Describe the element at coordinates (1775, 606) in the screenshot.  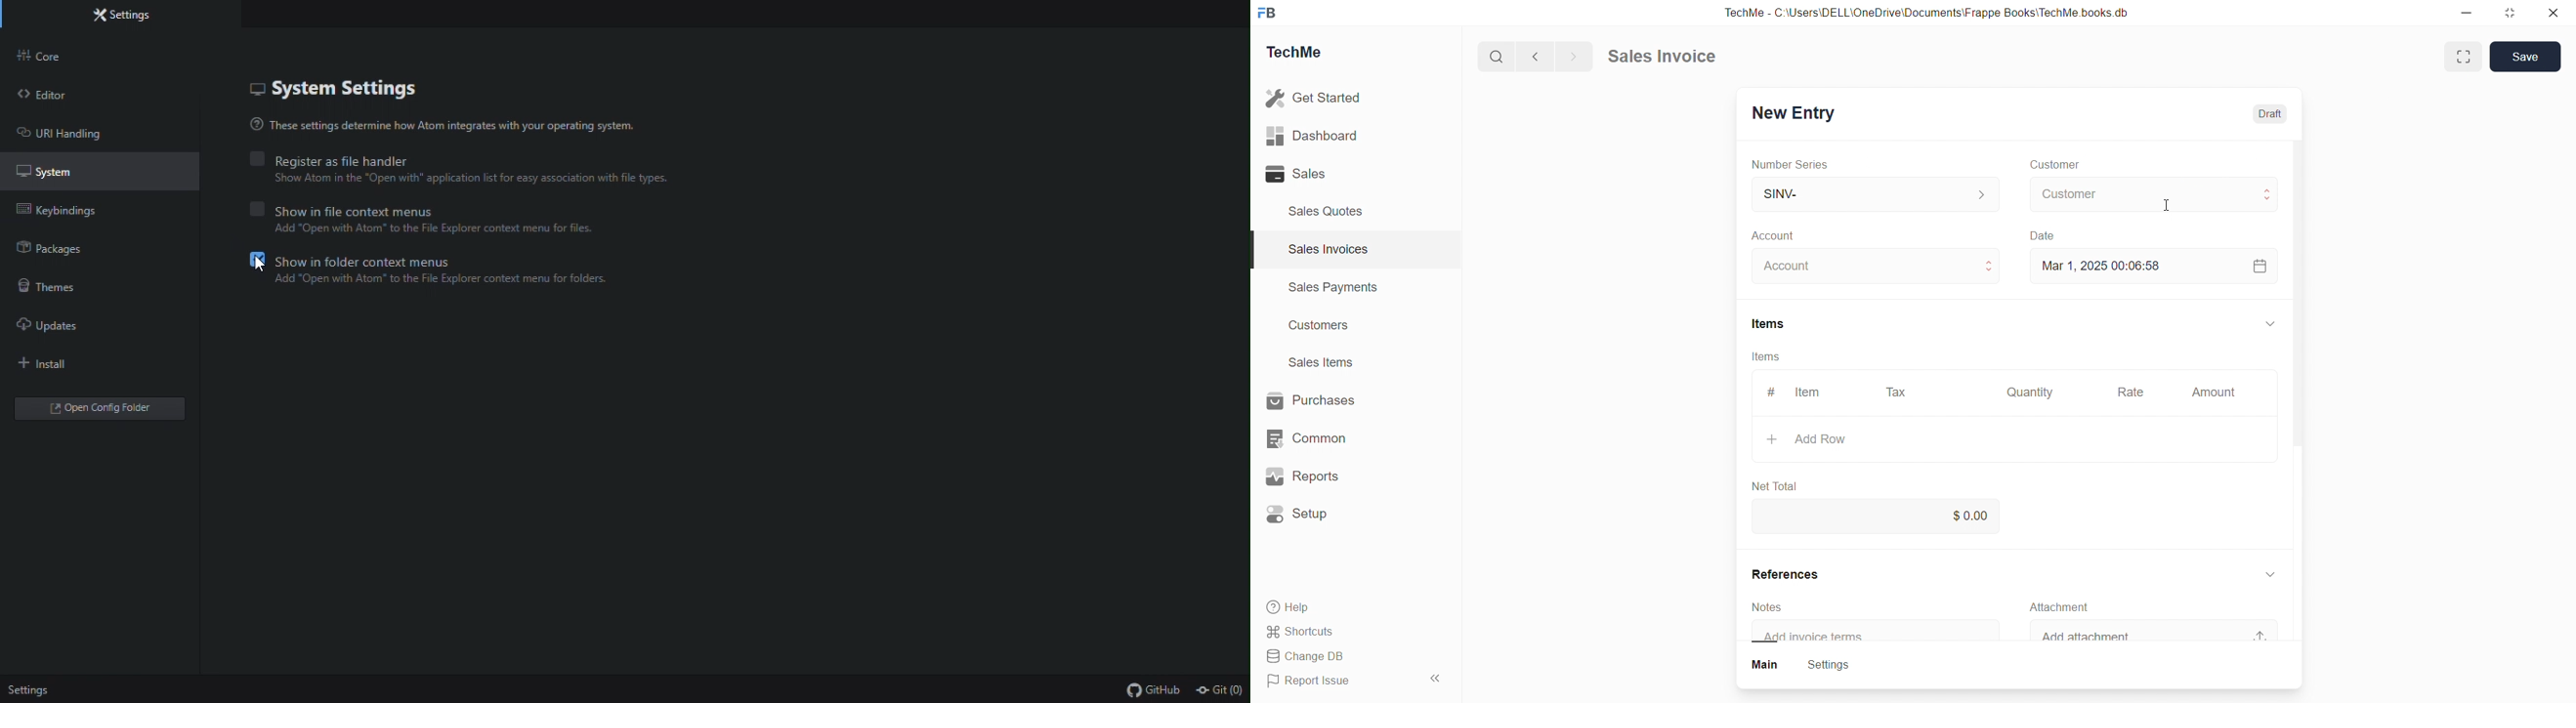
I see `Notes` at that location.